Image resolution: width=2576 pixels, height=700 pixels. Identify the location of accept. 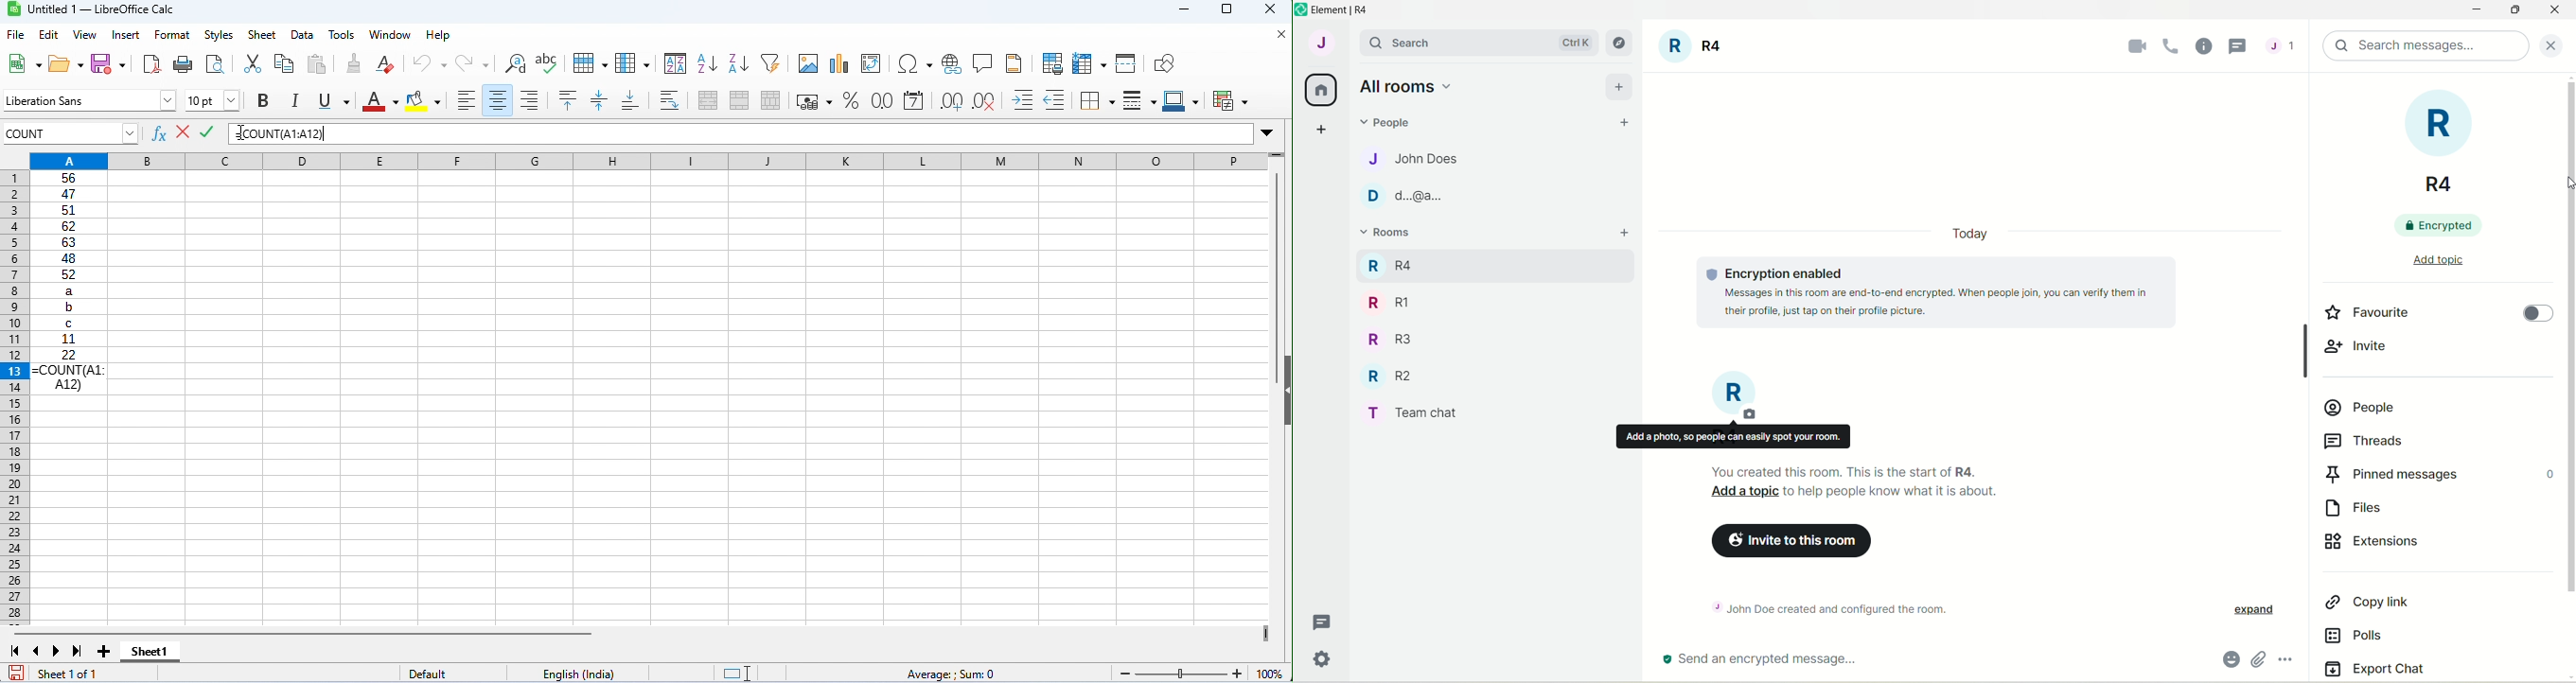
(206, 131).